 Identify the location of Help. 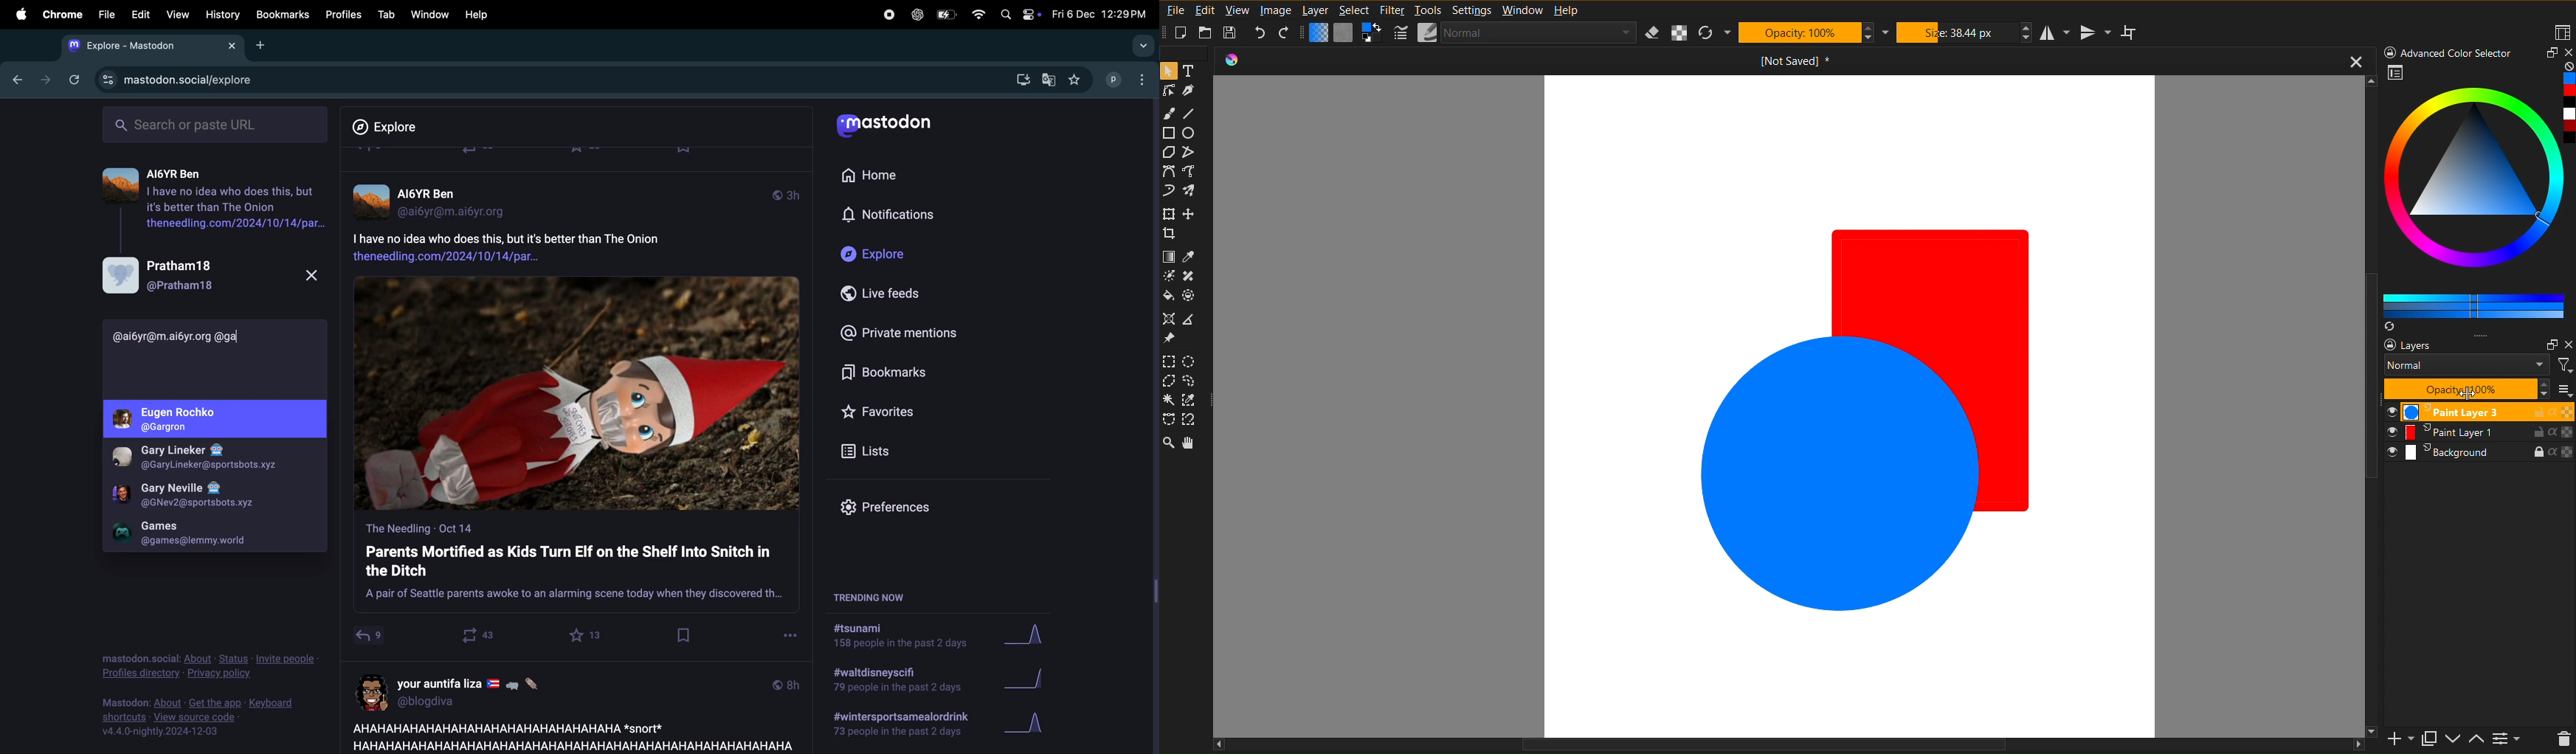
(1566, 11).